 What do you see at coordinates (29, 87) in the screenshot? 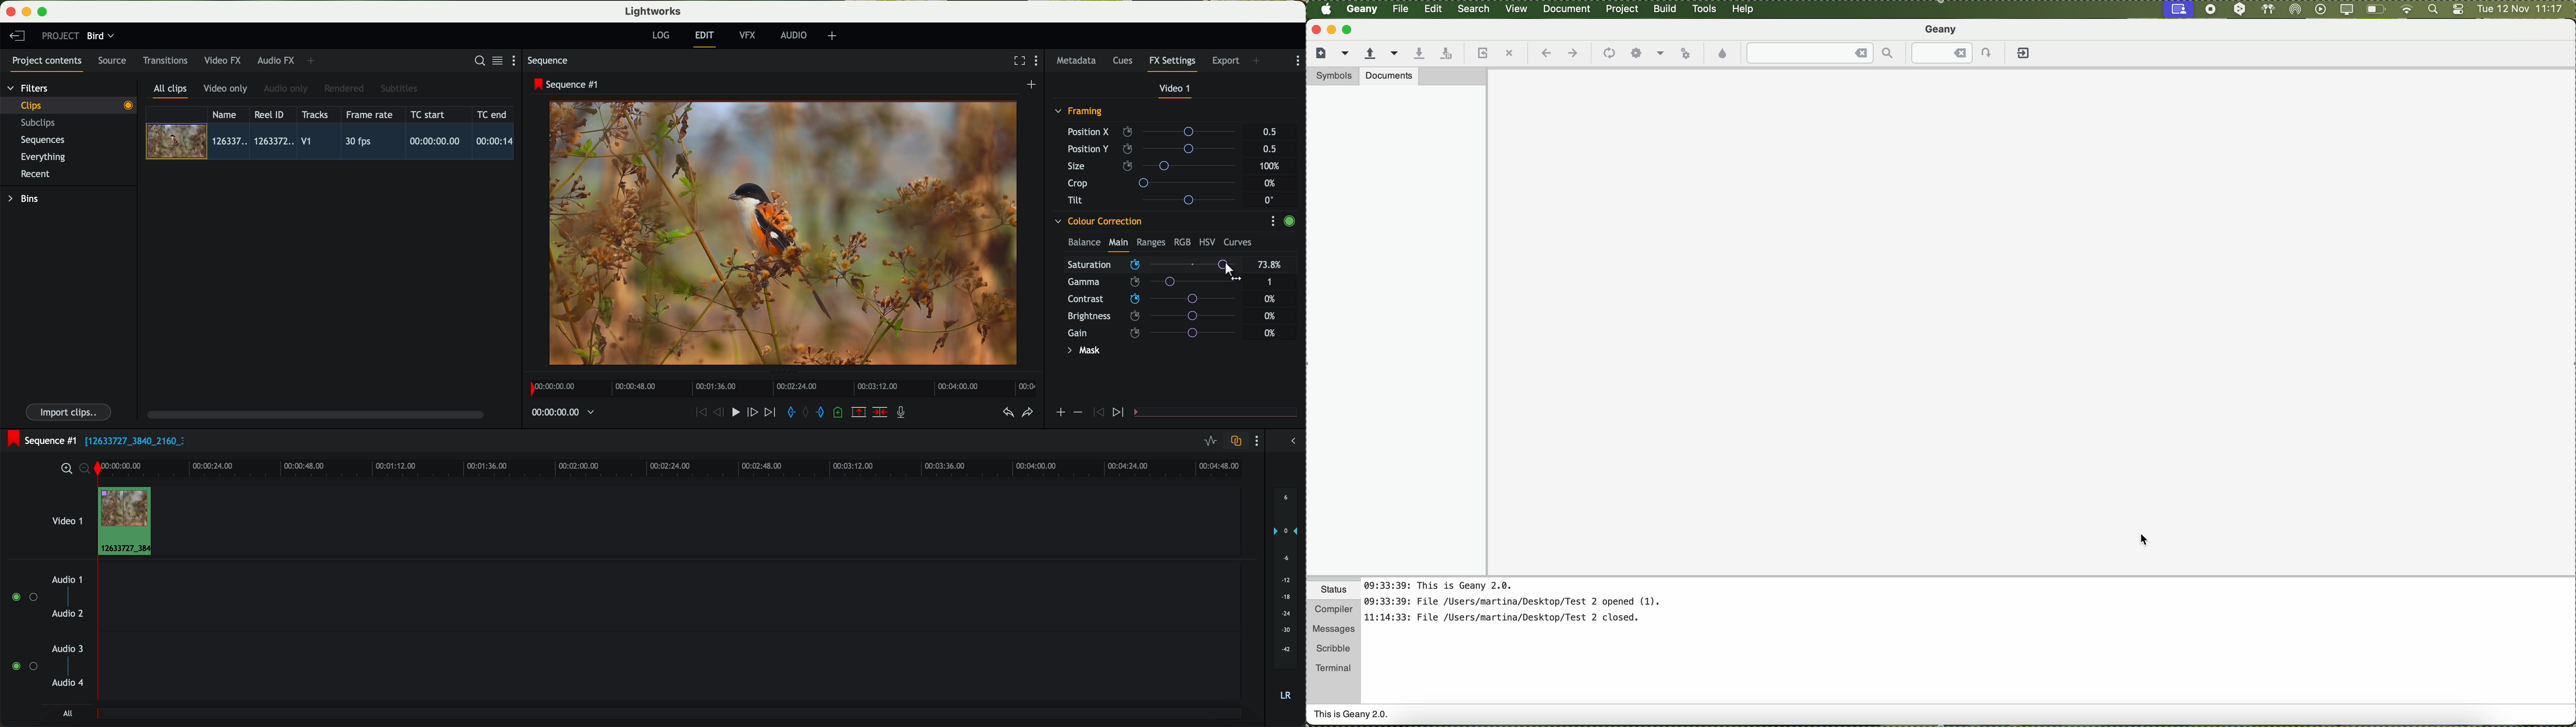
I see `filters` at bounding box center [29, 87].